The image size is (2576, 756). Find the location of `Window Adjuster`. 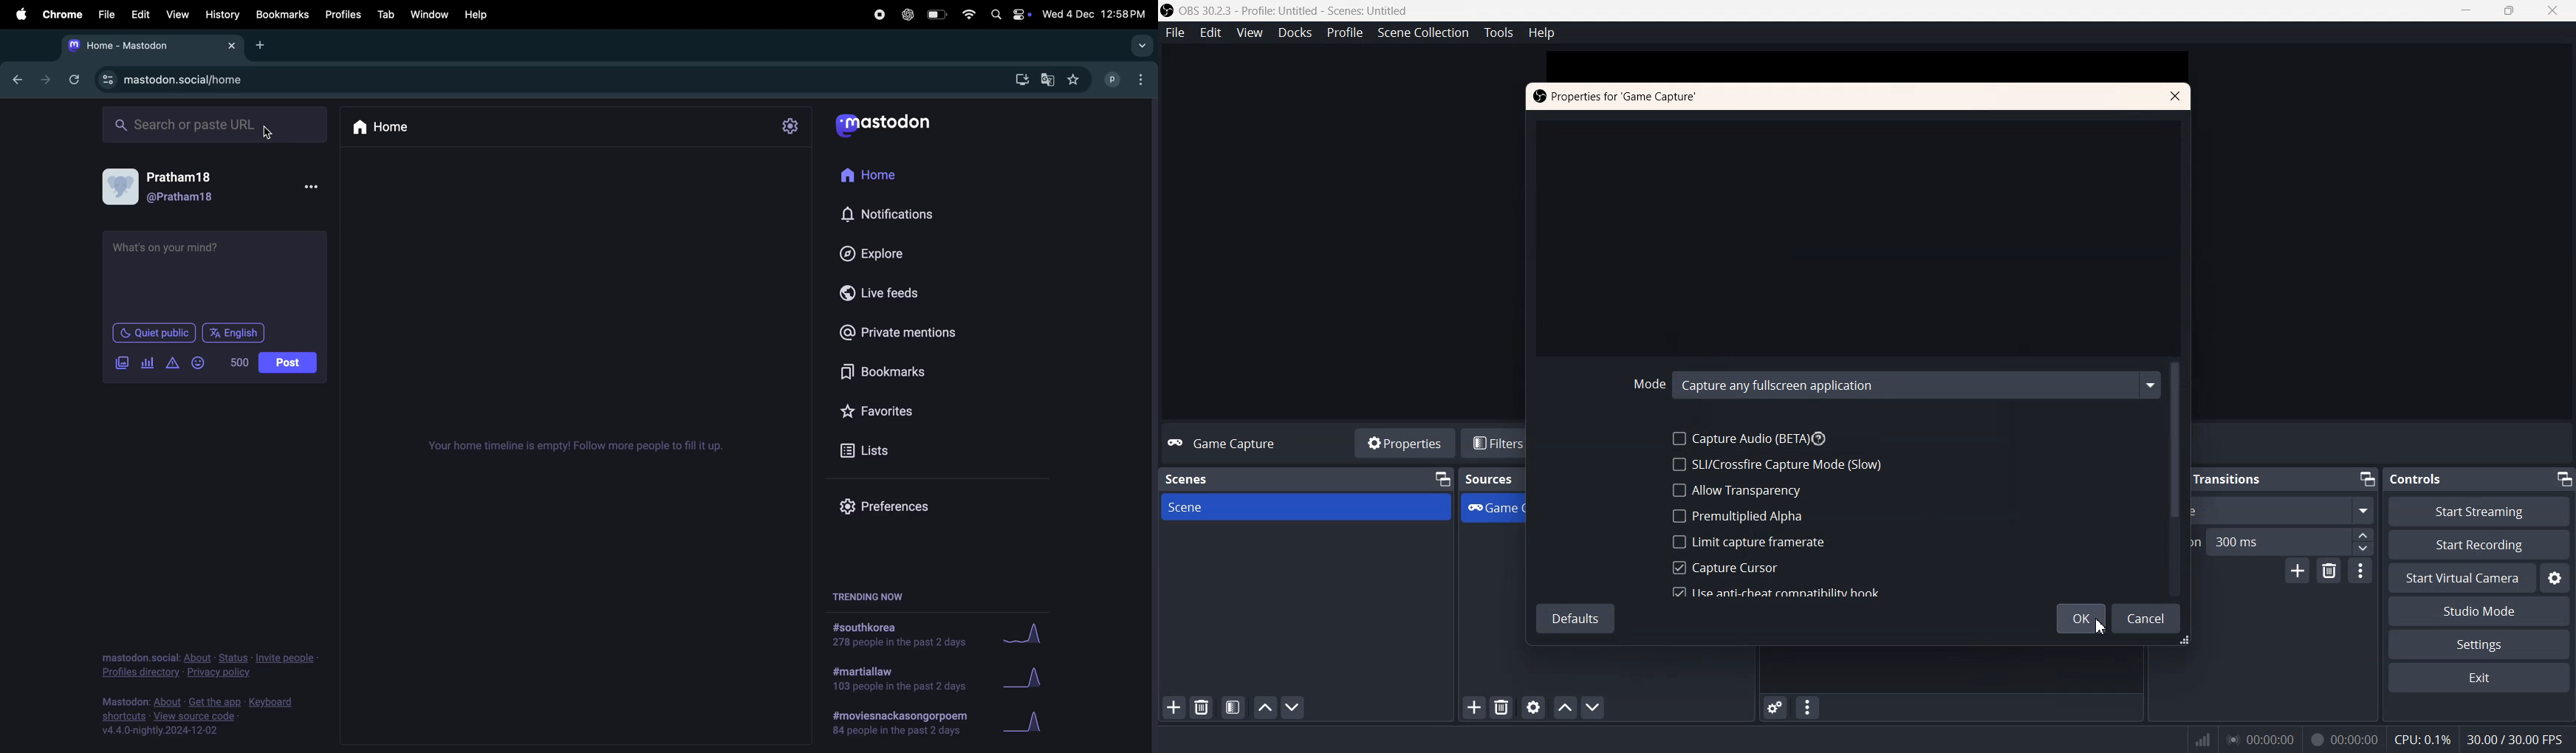

Window Adjuster is located at coordinates (2187, 641).